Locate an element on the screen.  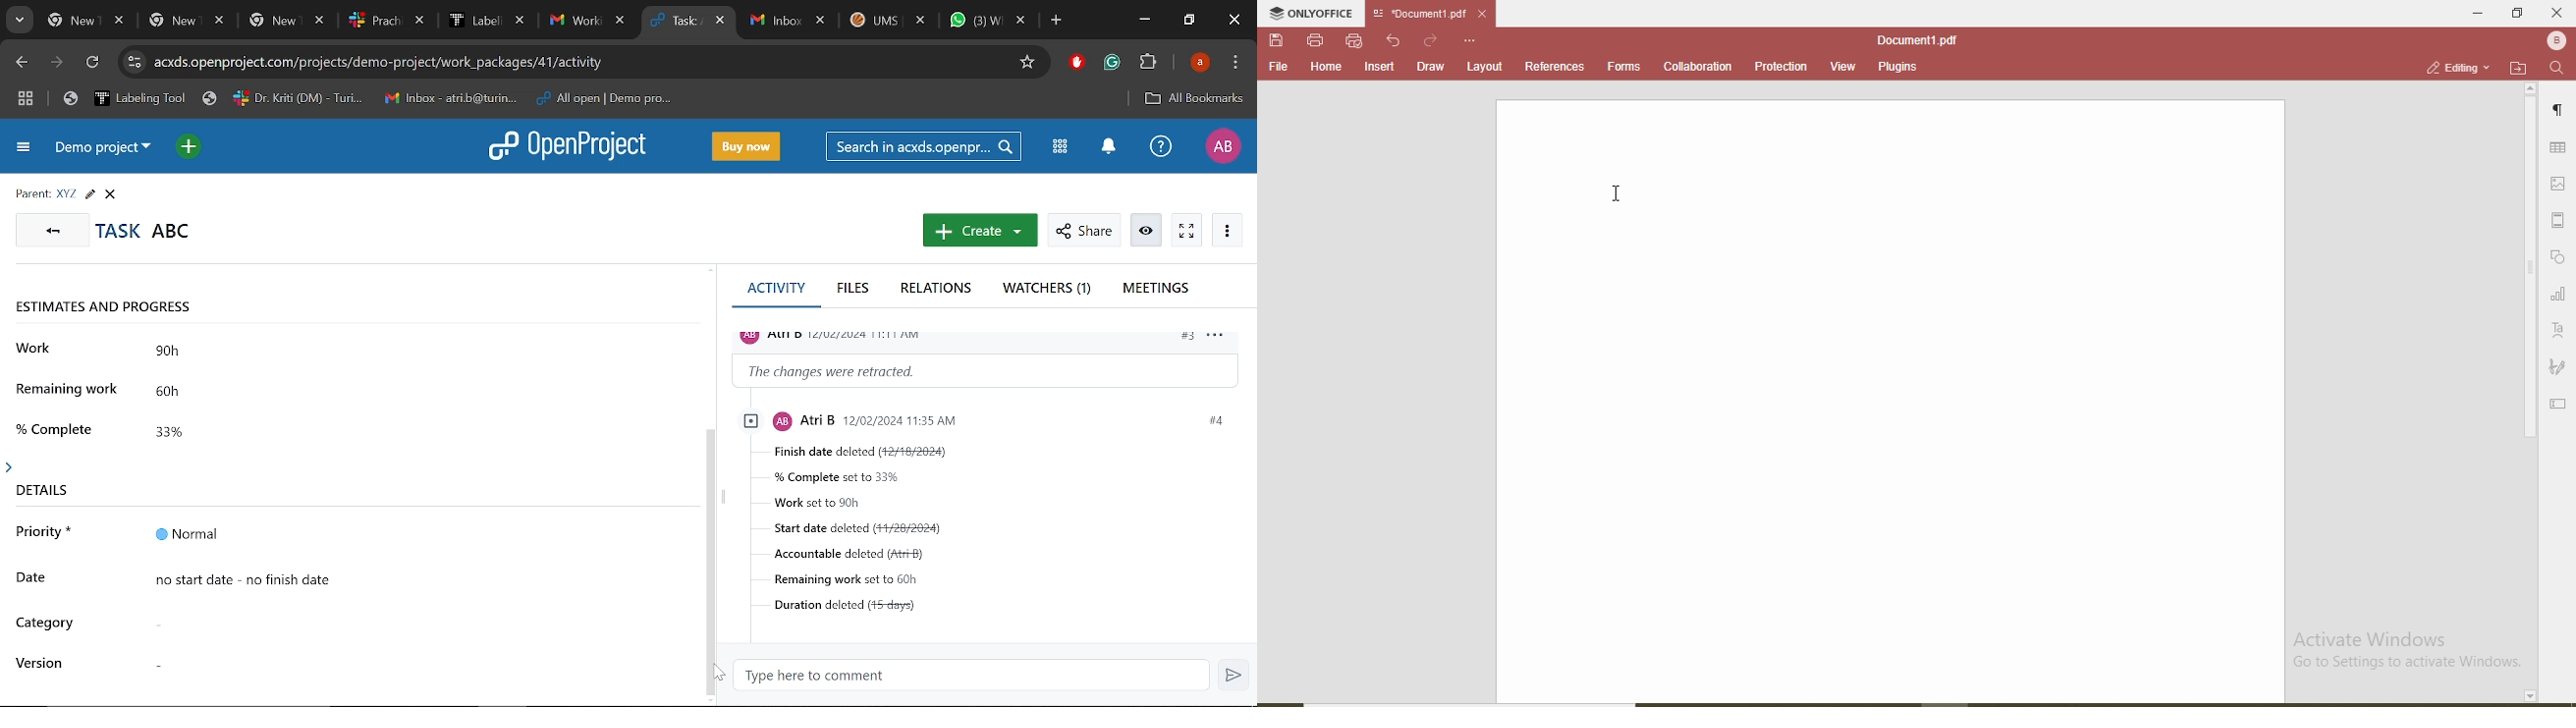
references is located at coordinates (1555, 66).